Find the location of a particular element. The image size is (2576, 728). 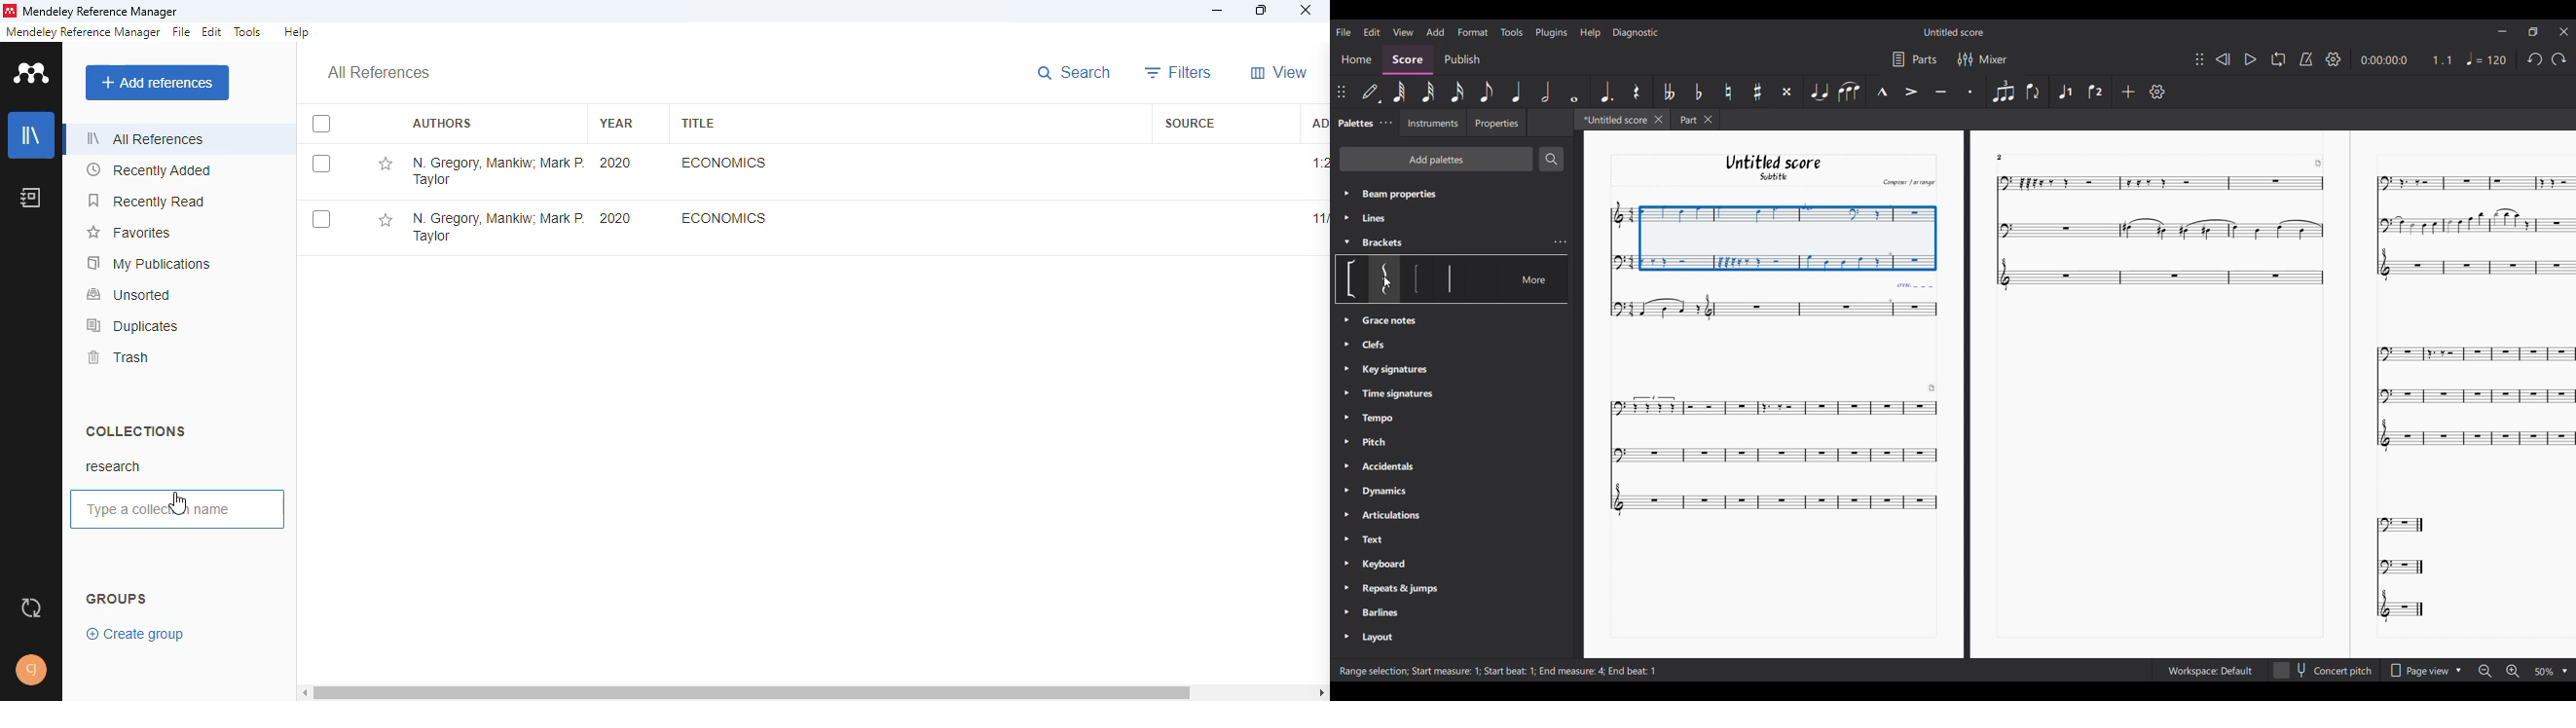

redo is located at coordinates (2533, 62).